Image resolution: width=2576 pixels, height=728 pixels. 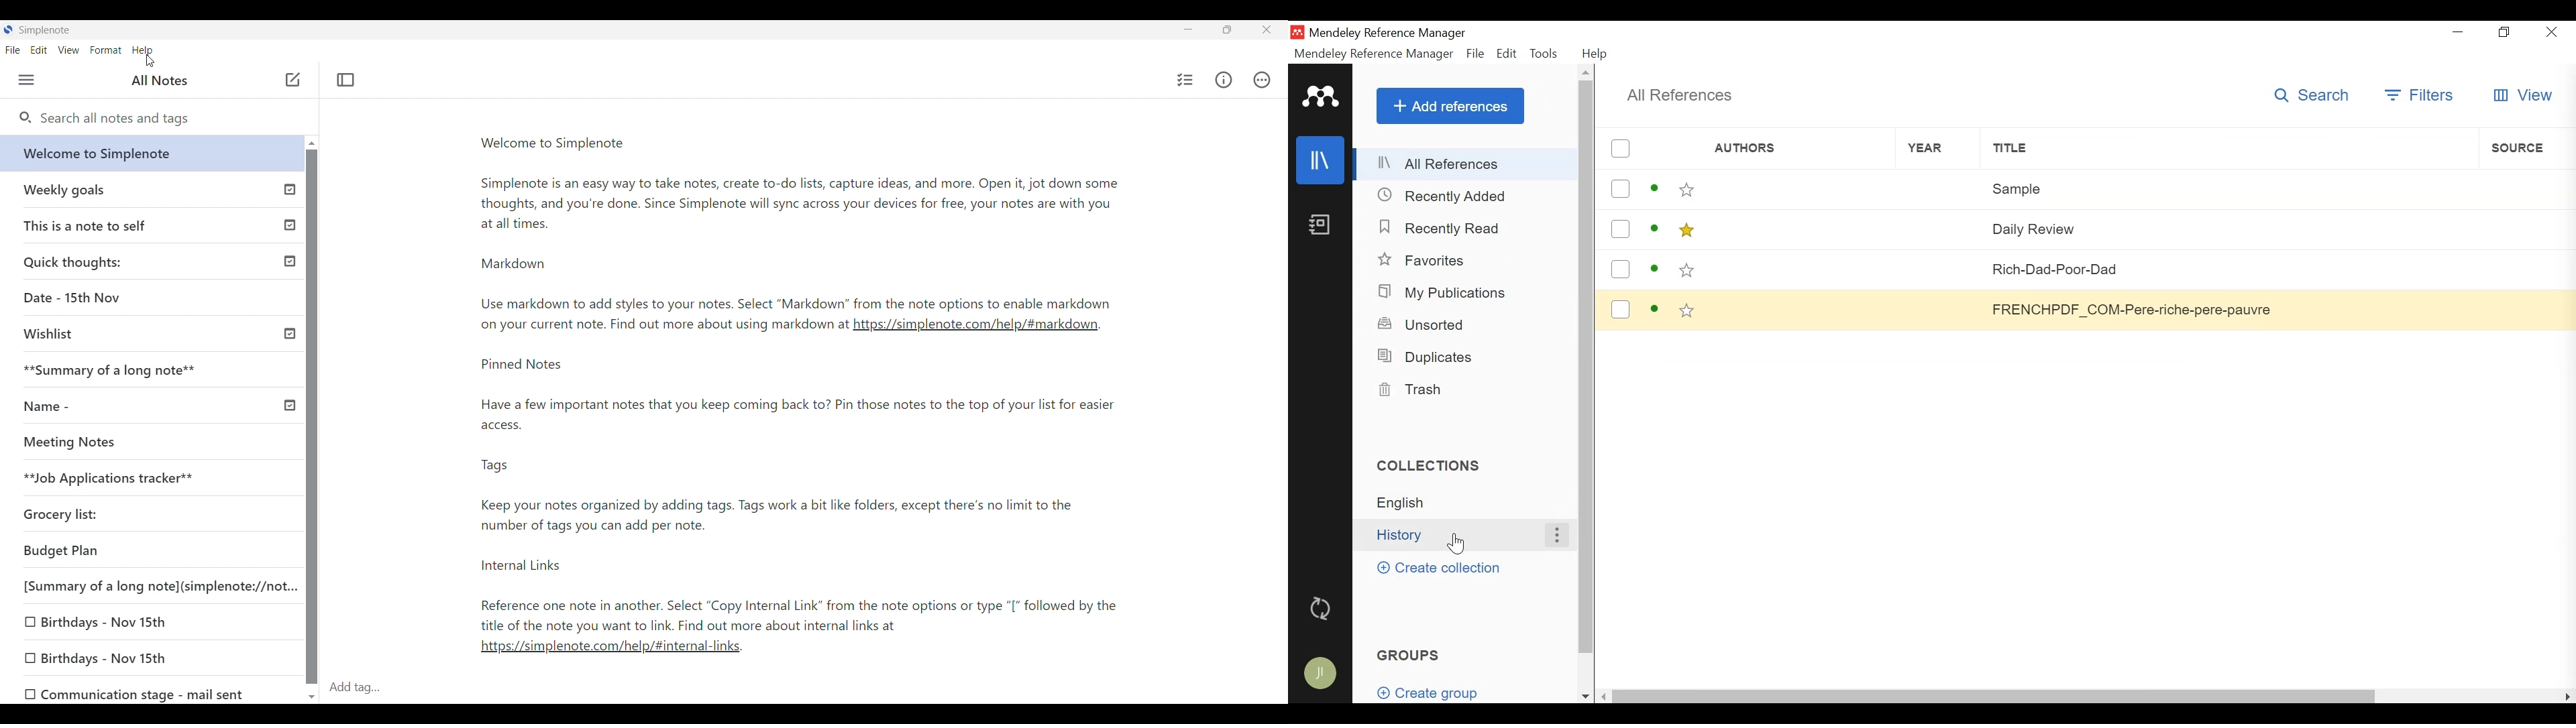 What do you see at coordinates (69, 50) in the screenshot?
I see `View menu` at bounding box center [69, 50].